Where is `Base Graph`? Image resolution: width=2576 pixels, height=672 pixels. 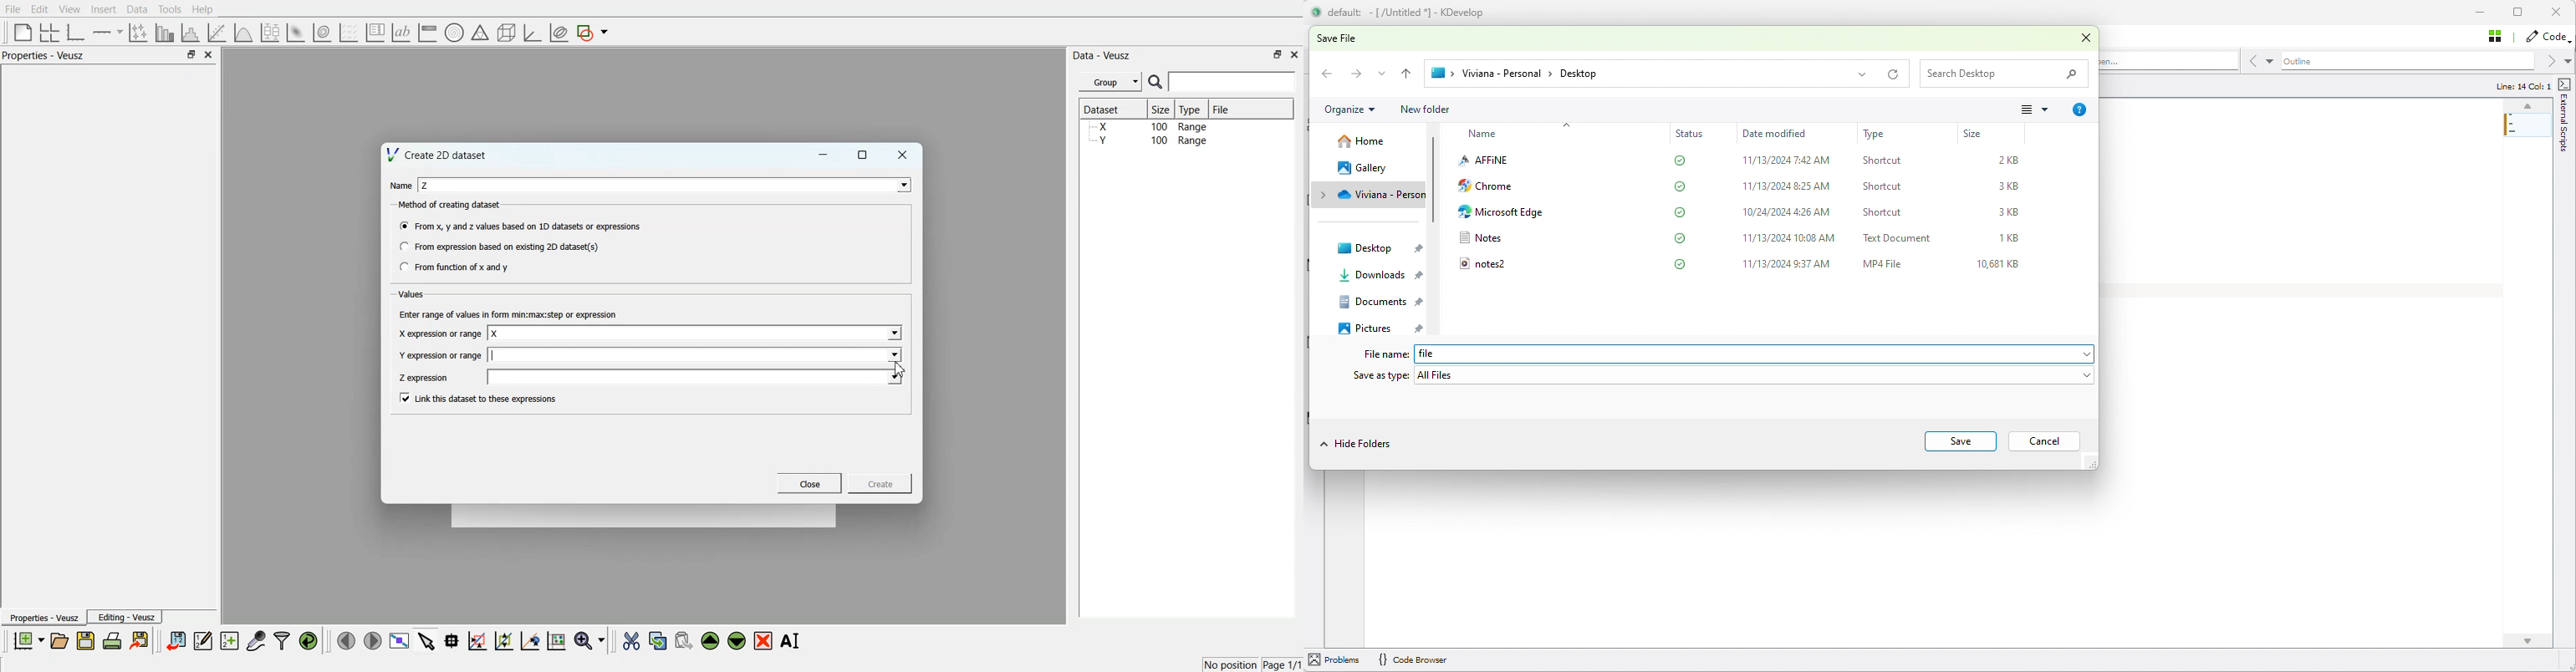 Base Graph is located at coordinates (76, 33).